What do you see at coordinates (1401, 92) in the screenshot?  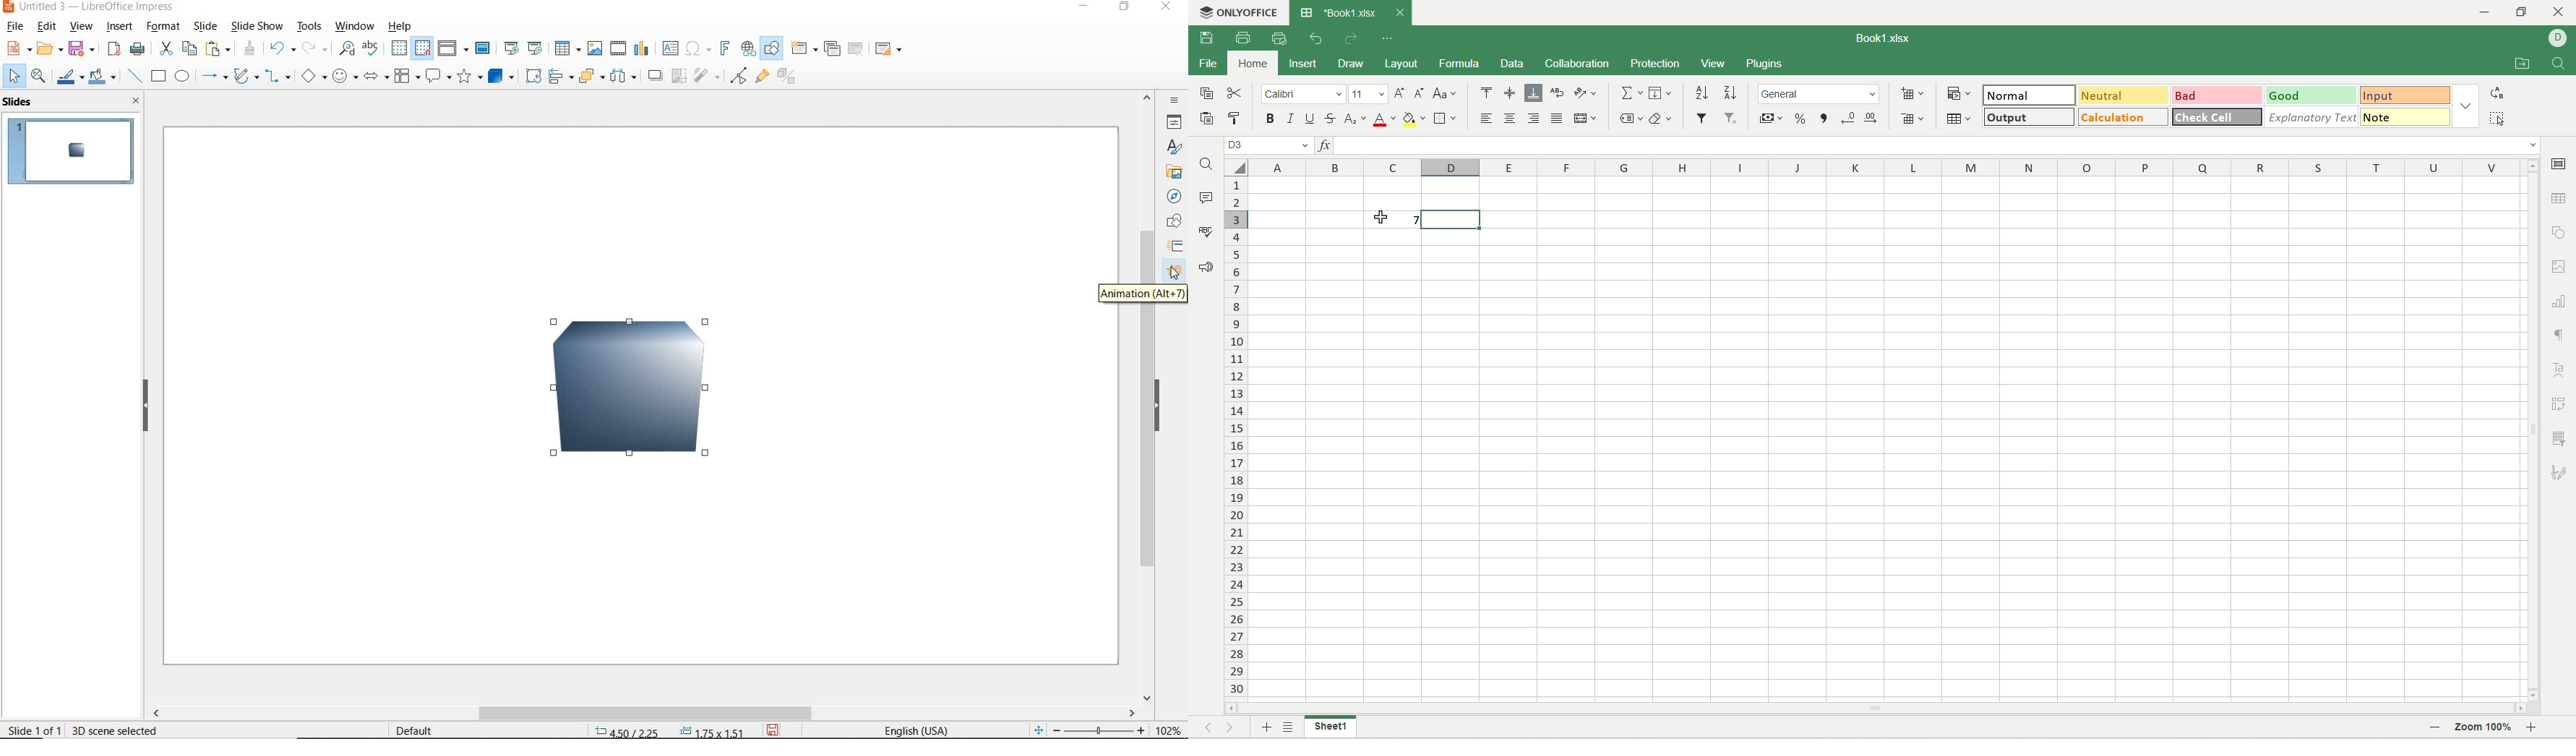 I see `increase font size` at bounding box center [1401, 92].